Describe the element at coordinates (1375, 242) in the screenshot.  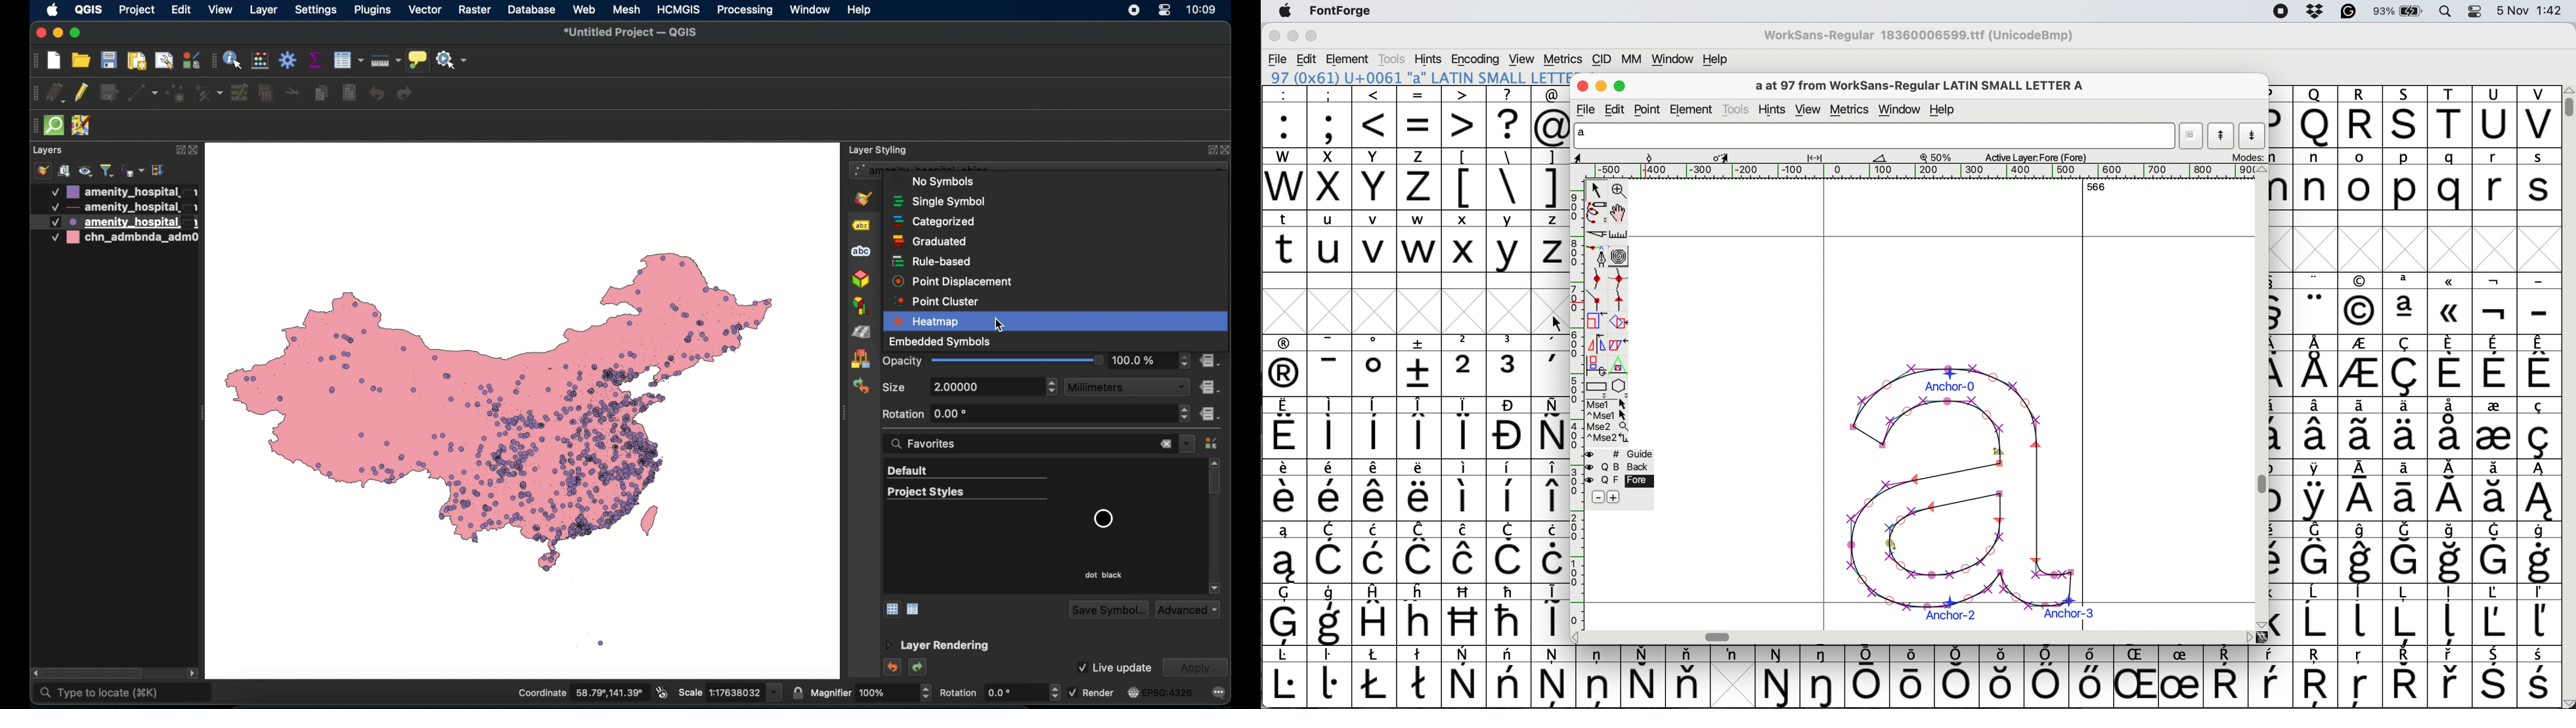
I see `v` at that location.